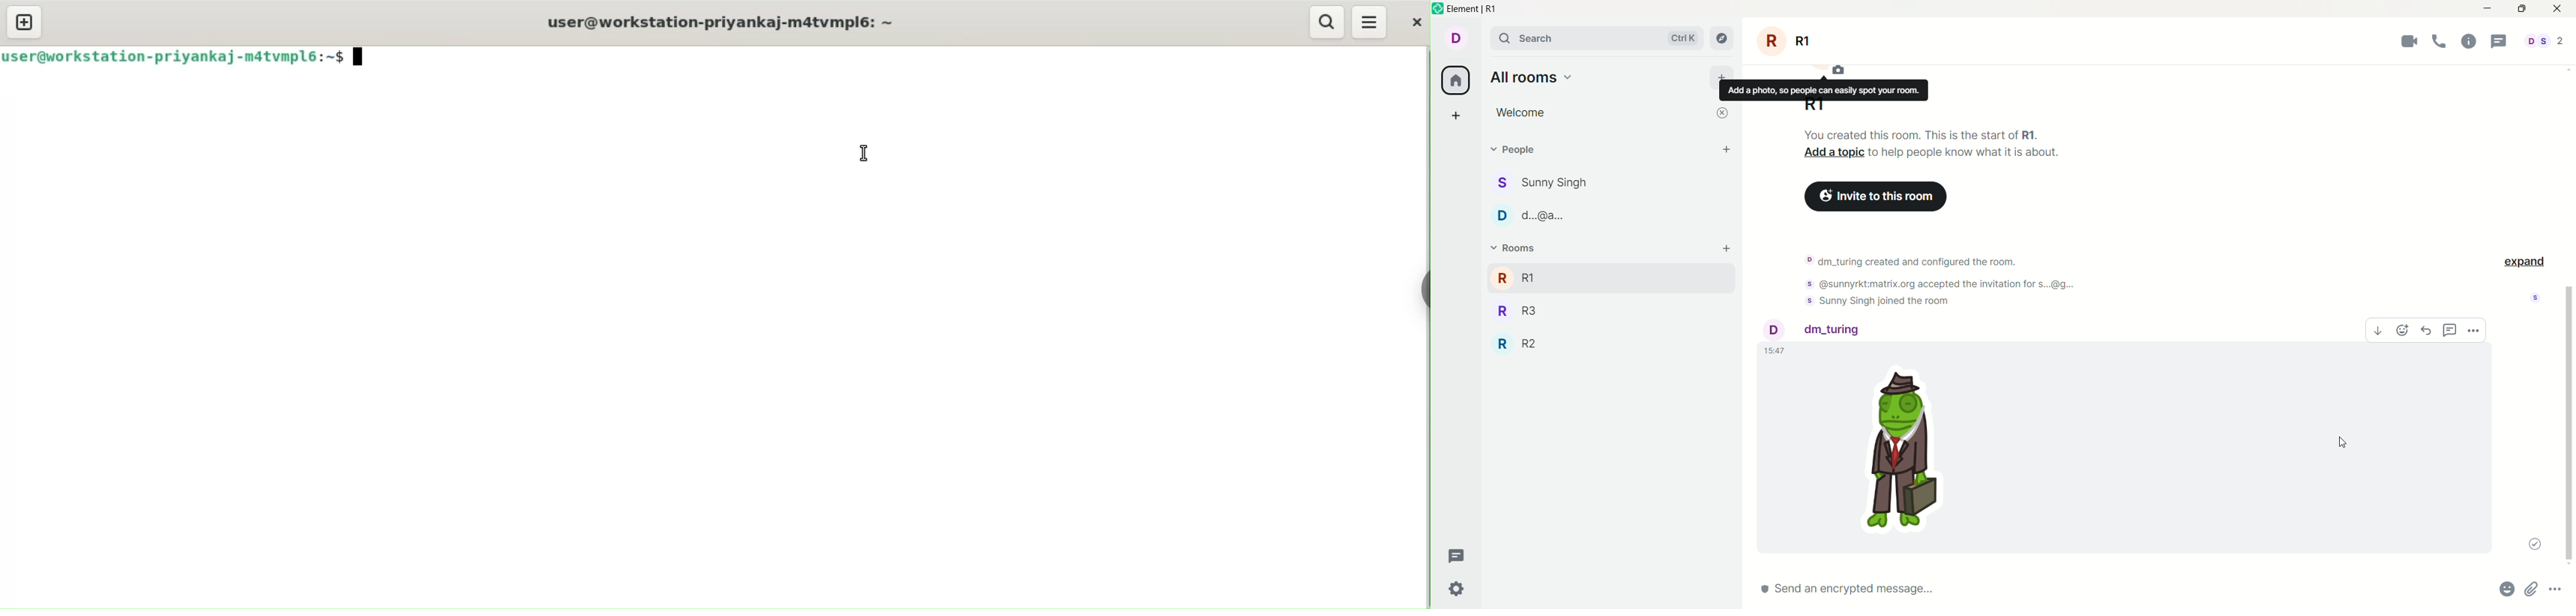  Describe the element at coordinates (1912, 261) in the screenshot. I see `Notification` at that location.